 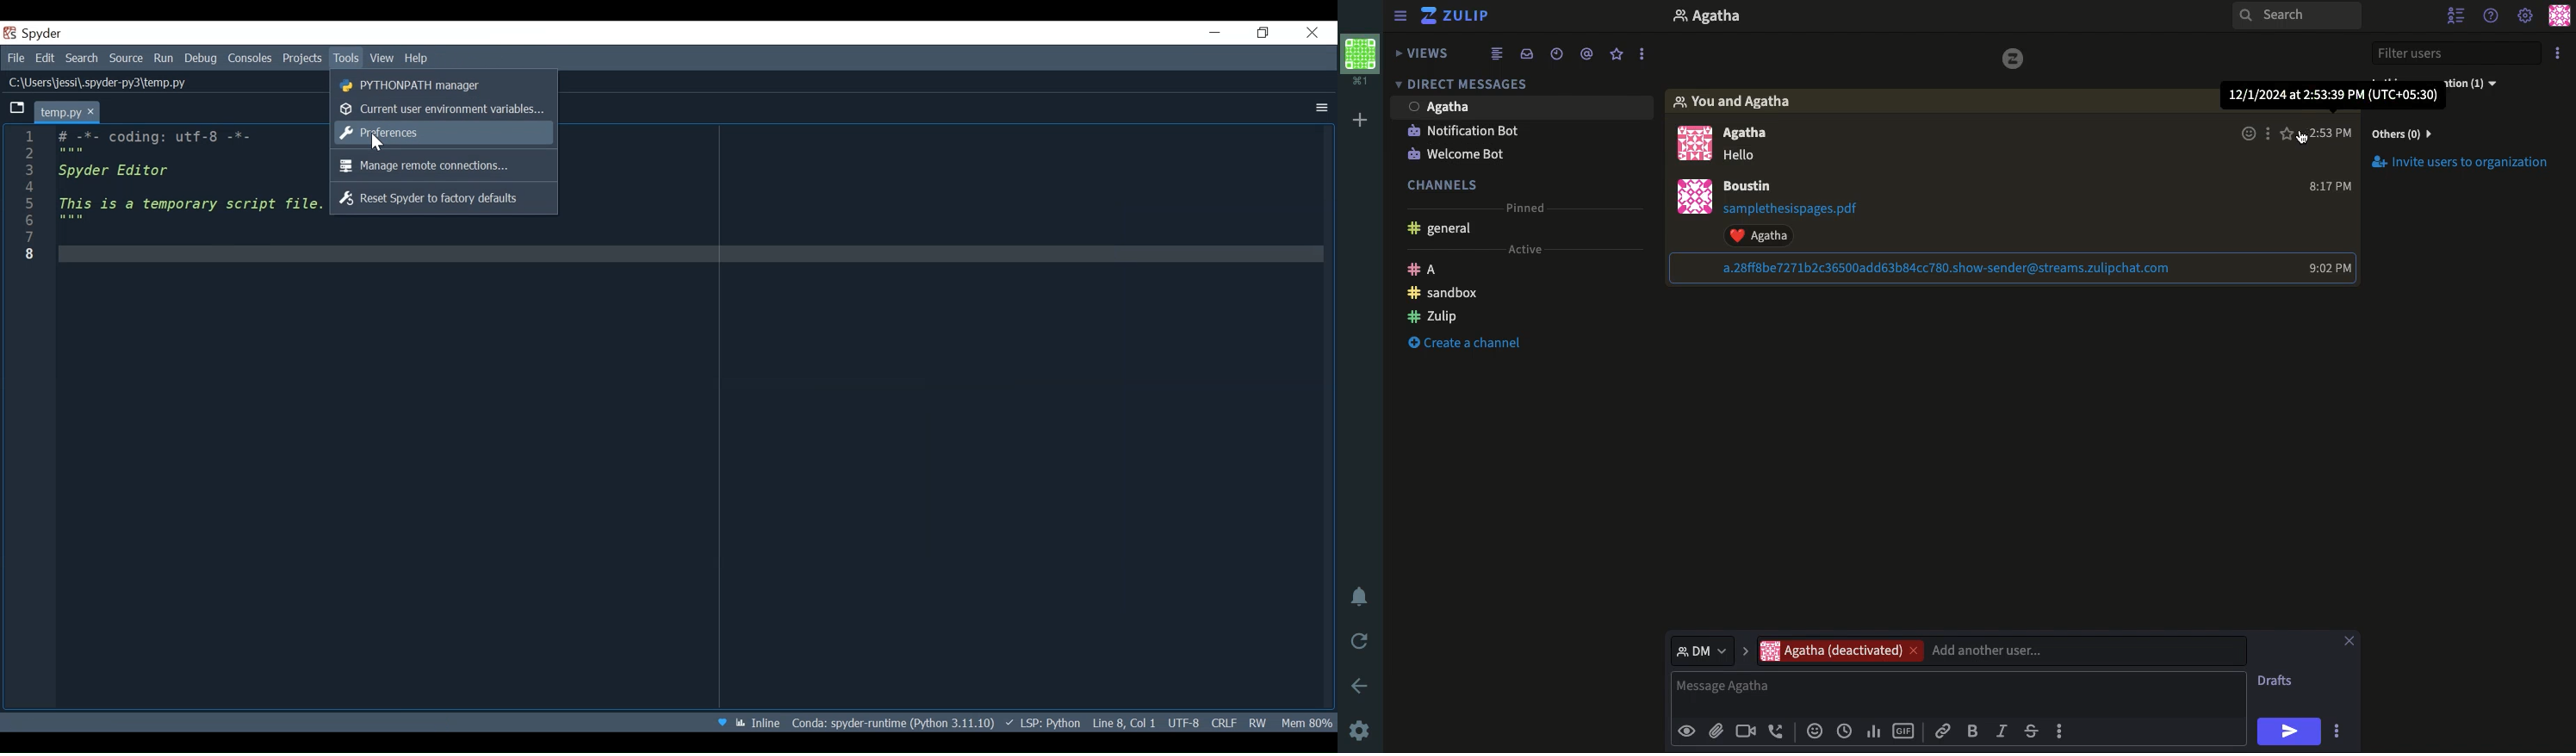 I want to click on Browse tab, so click(x=16, y=107).